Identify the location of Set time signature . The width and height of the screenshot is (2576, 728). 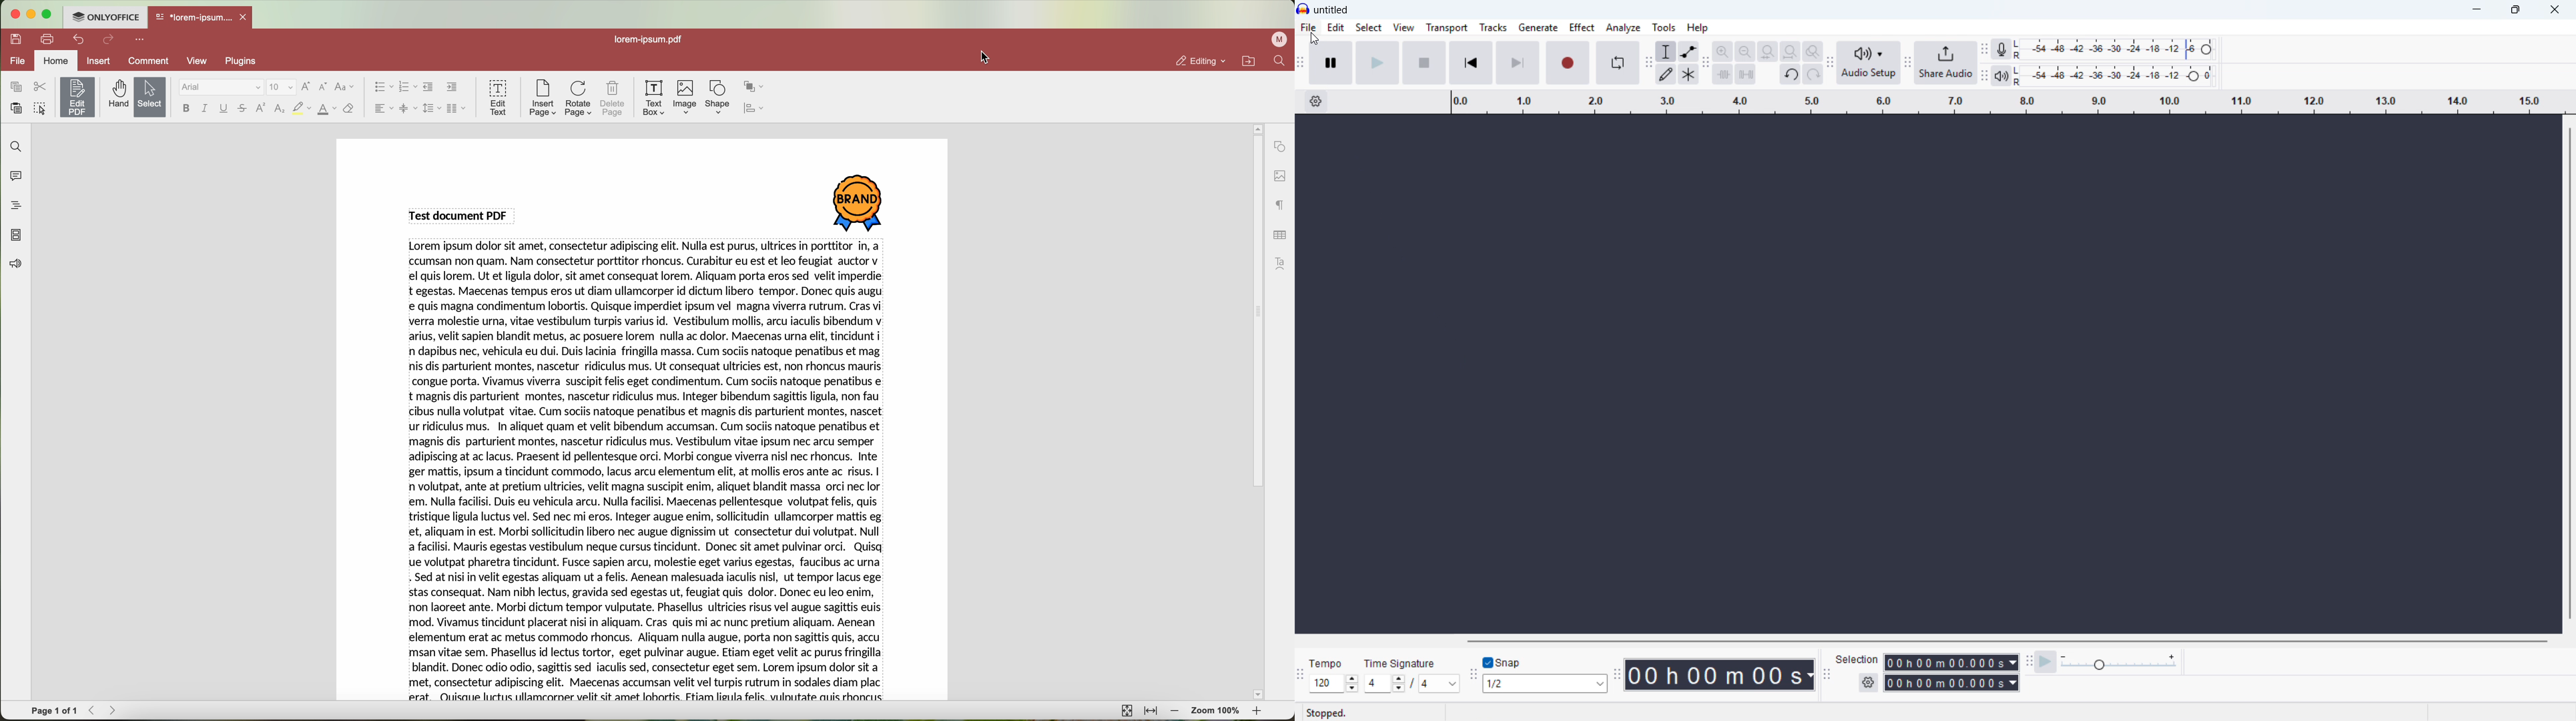
(1413, 684).